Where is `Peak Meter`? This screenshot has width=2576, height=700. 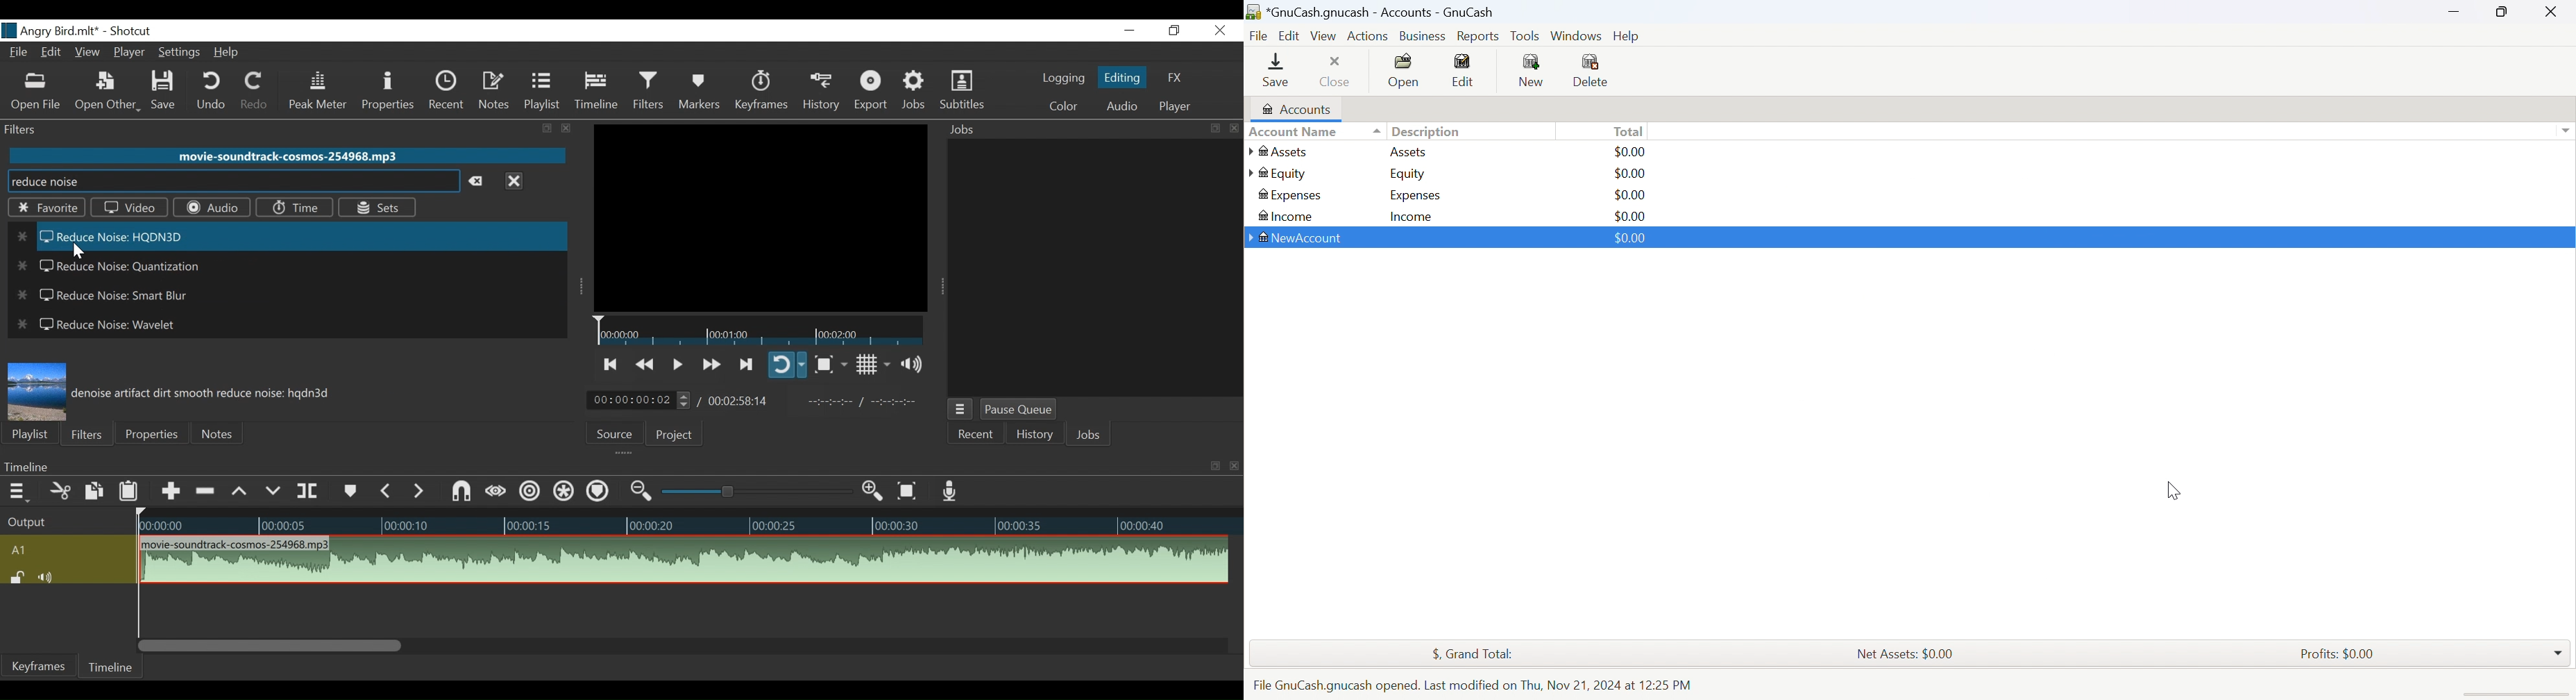
Peak Meter is located at coordinates (318, 91).